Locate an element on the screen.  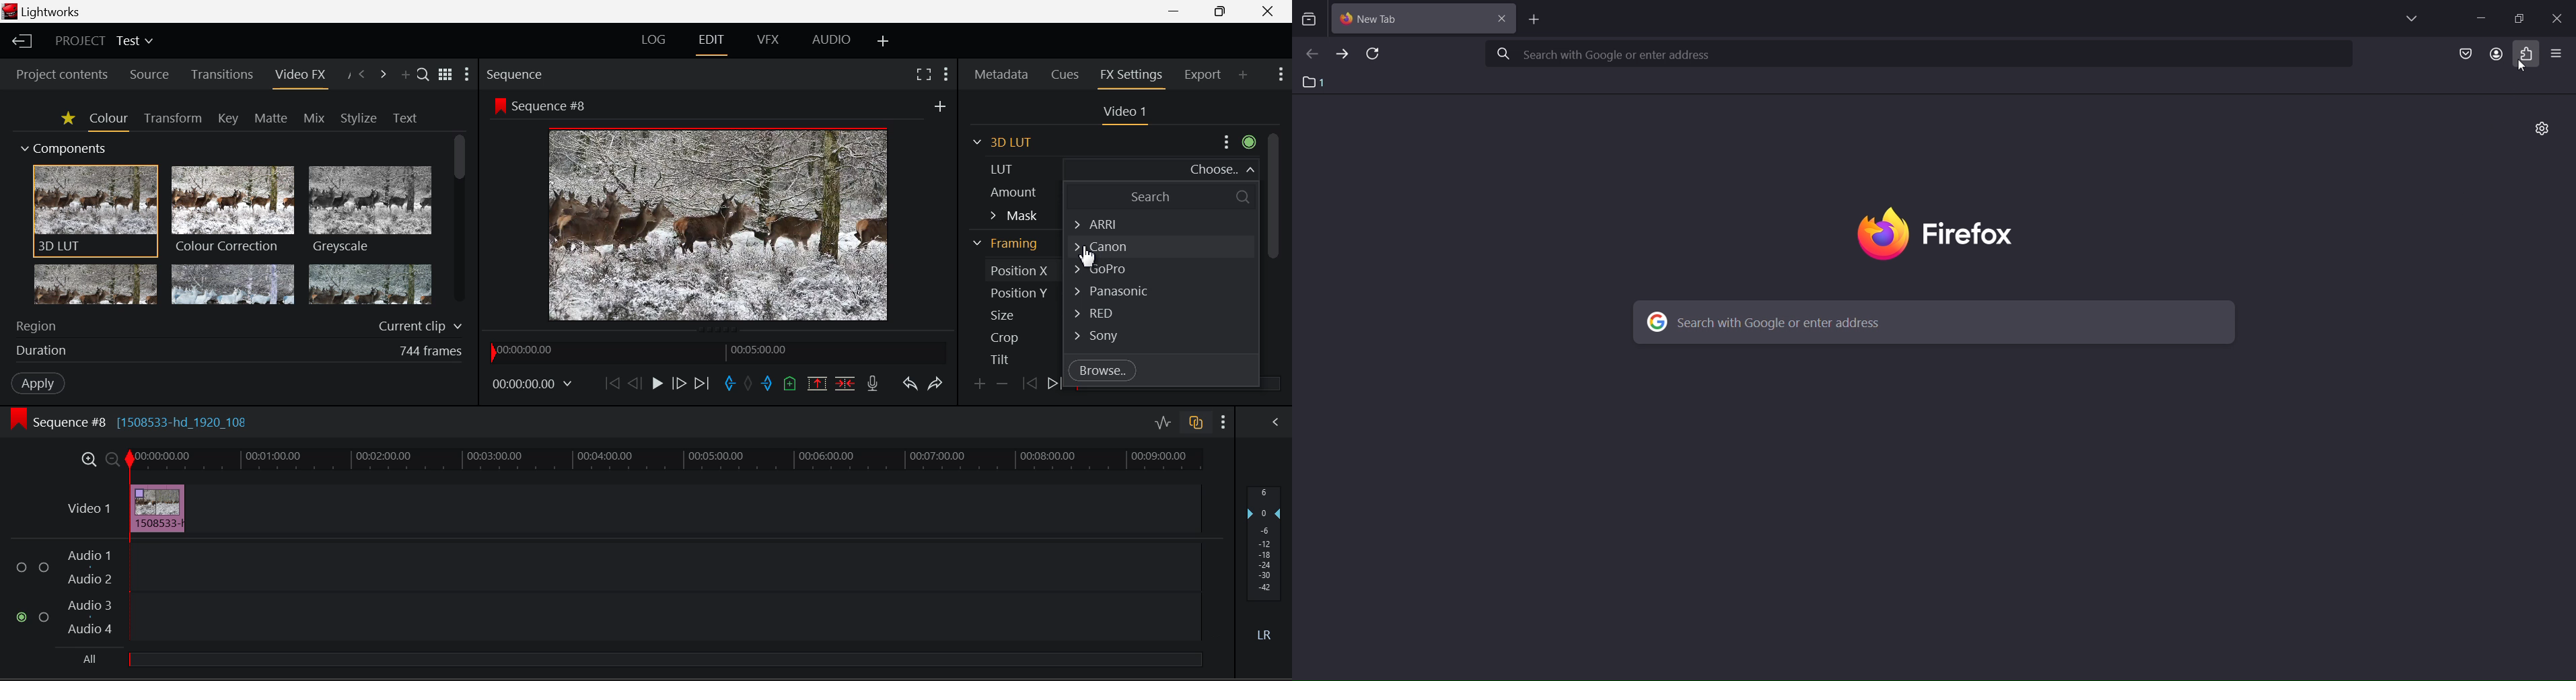
Show Audio Mix is located at coordinates (1272, 421).